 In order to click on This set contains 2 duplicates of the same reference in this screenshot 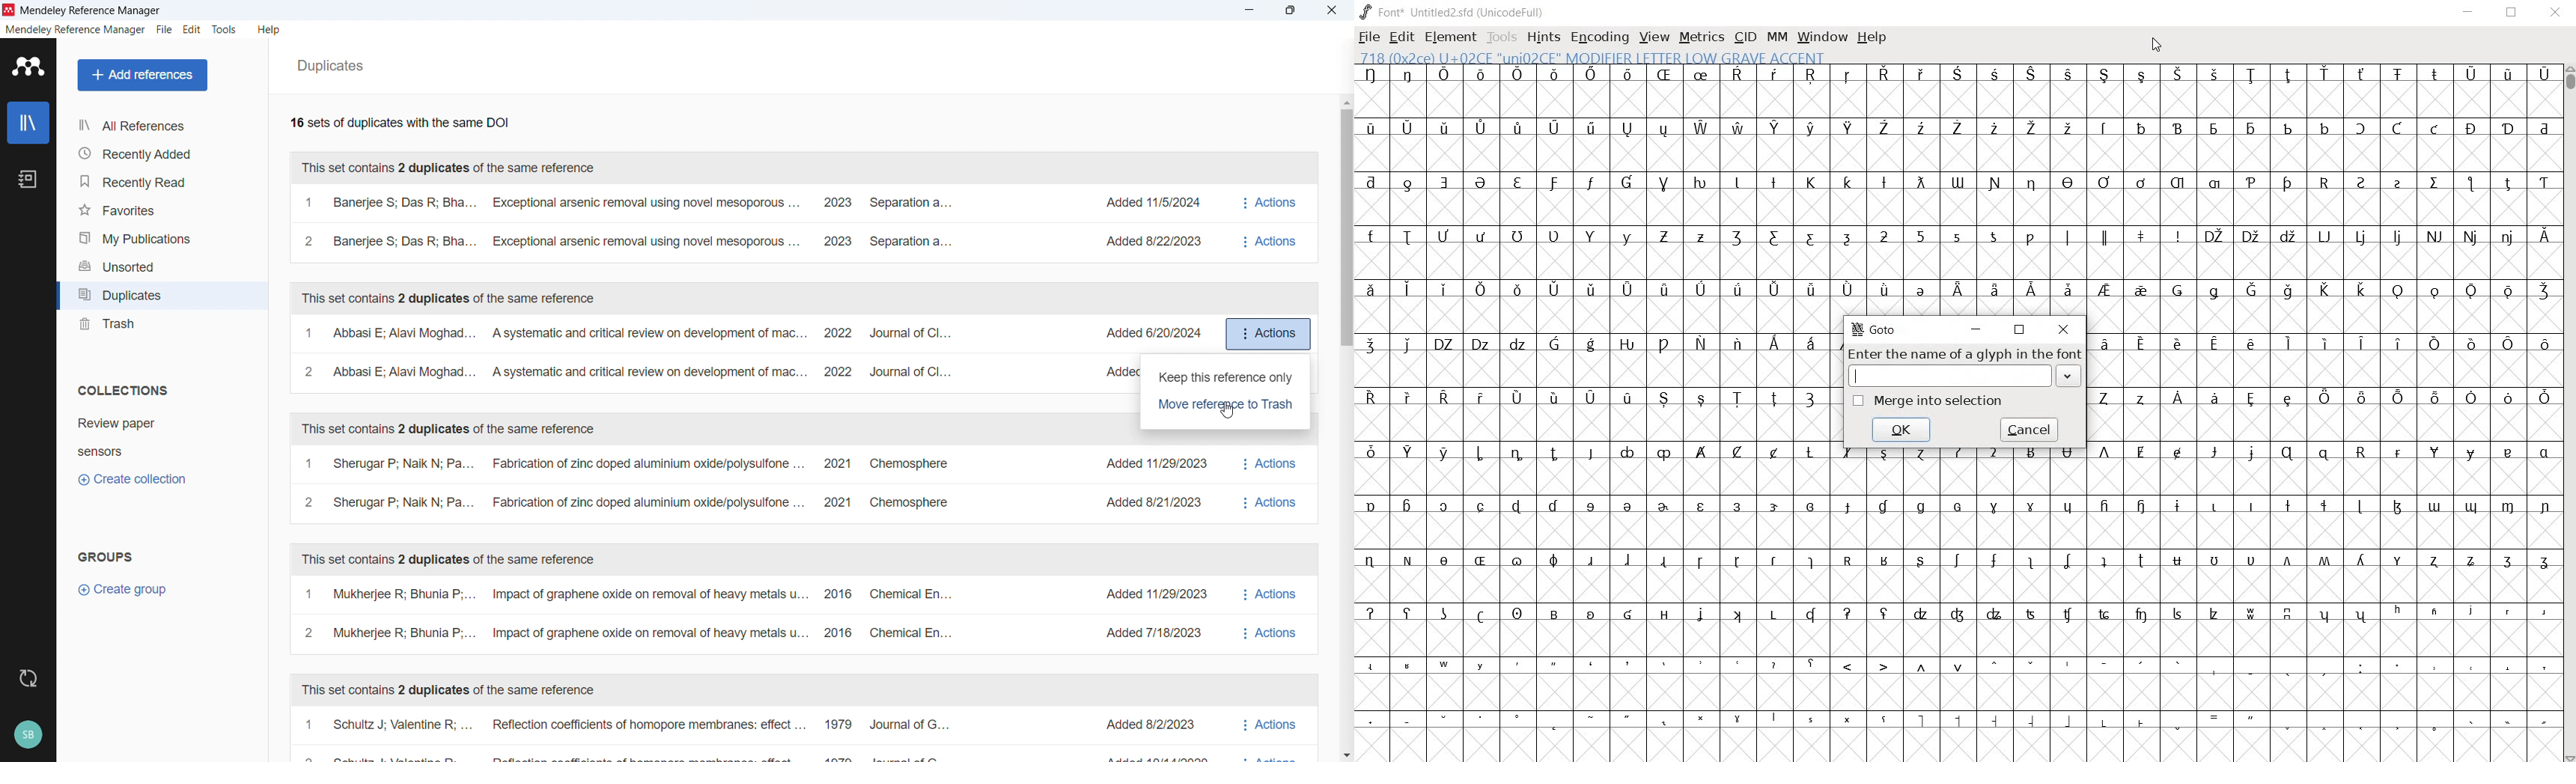, I will do `click(452, 431)`.